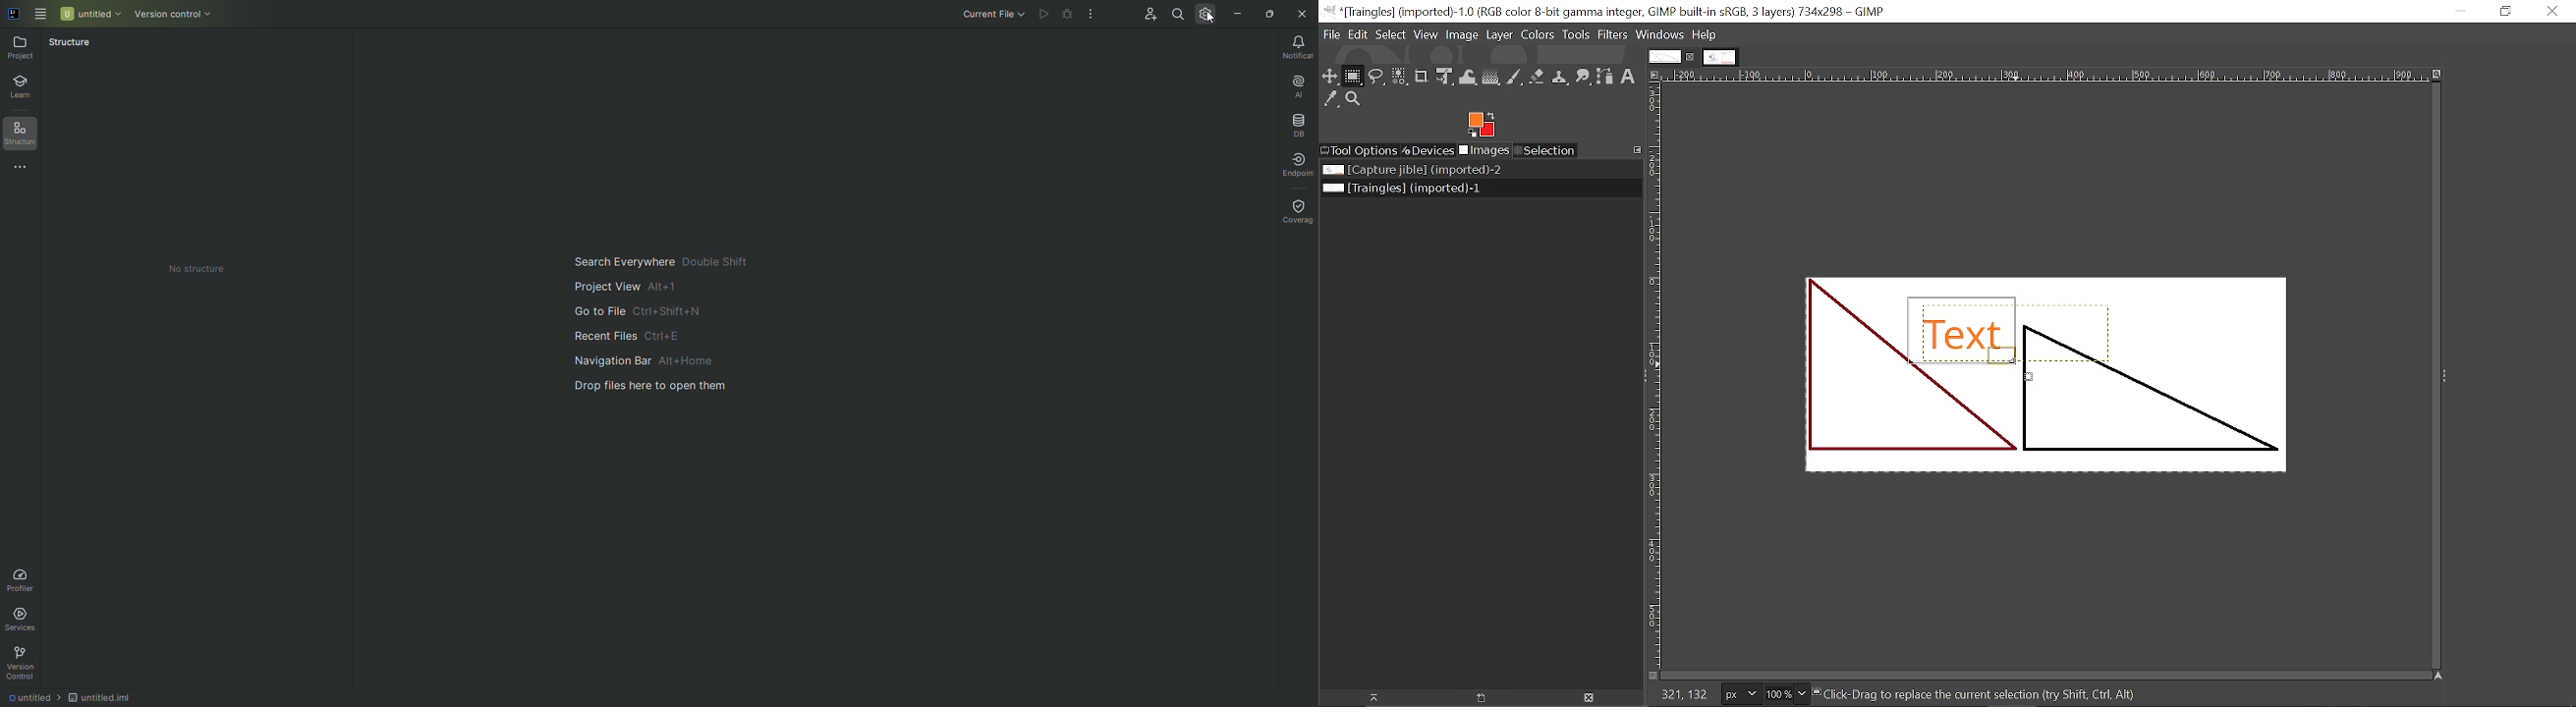  What do you see at coordinates (1655, 377) in the screenshot?
I see `vertical label` at bounding box center [1655, 377].